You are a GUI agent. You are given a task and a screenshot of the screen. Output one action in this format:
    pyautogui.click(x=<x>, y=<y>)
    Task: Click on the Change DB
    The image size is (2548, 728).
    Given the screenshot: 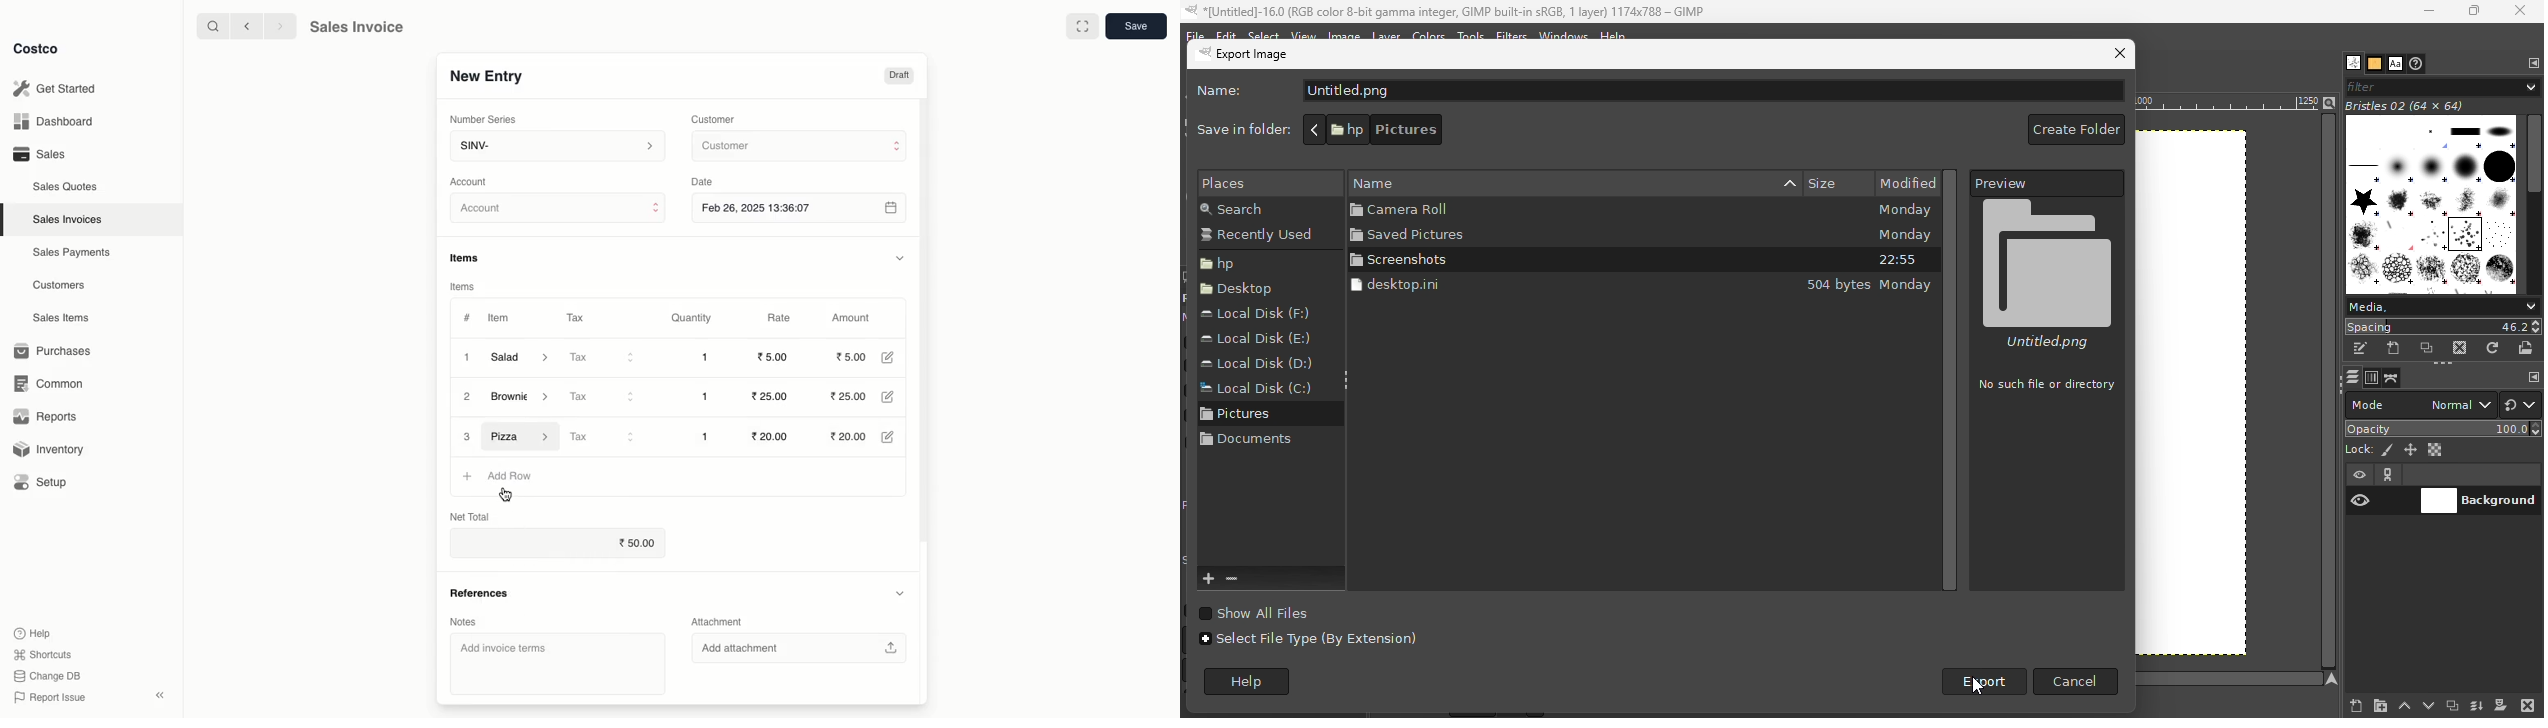 What is the action you would take?
    pyautogui.click(x=44, y=675)
    